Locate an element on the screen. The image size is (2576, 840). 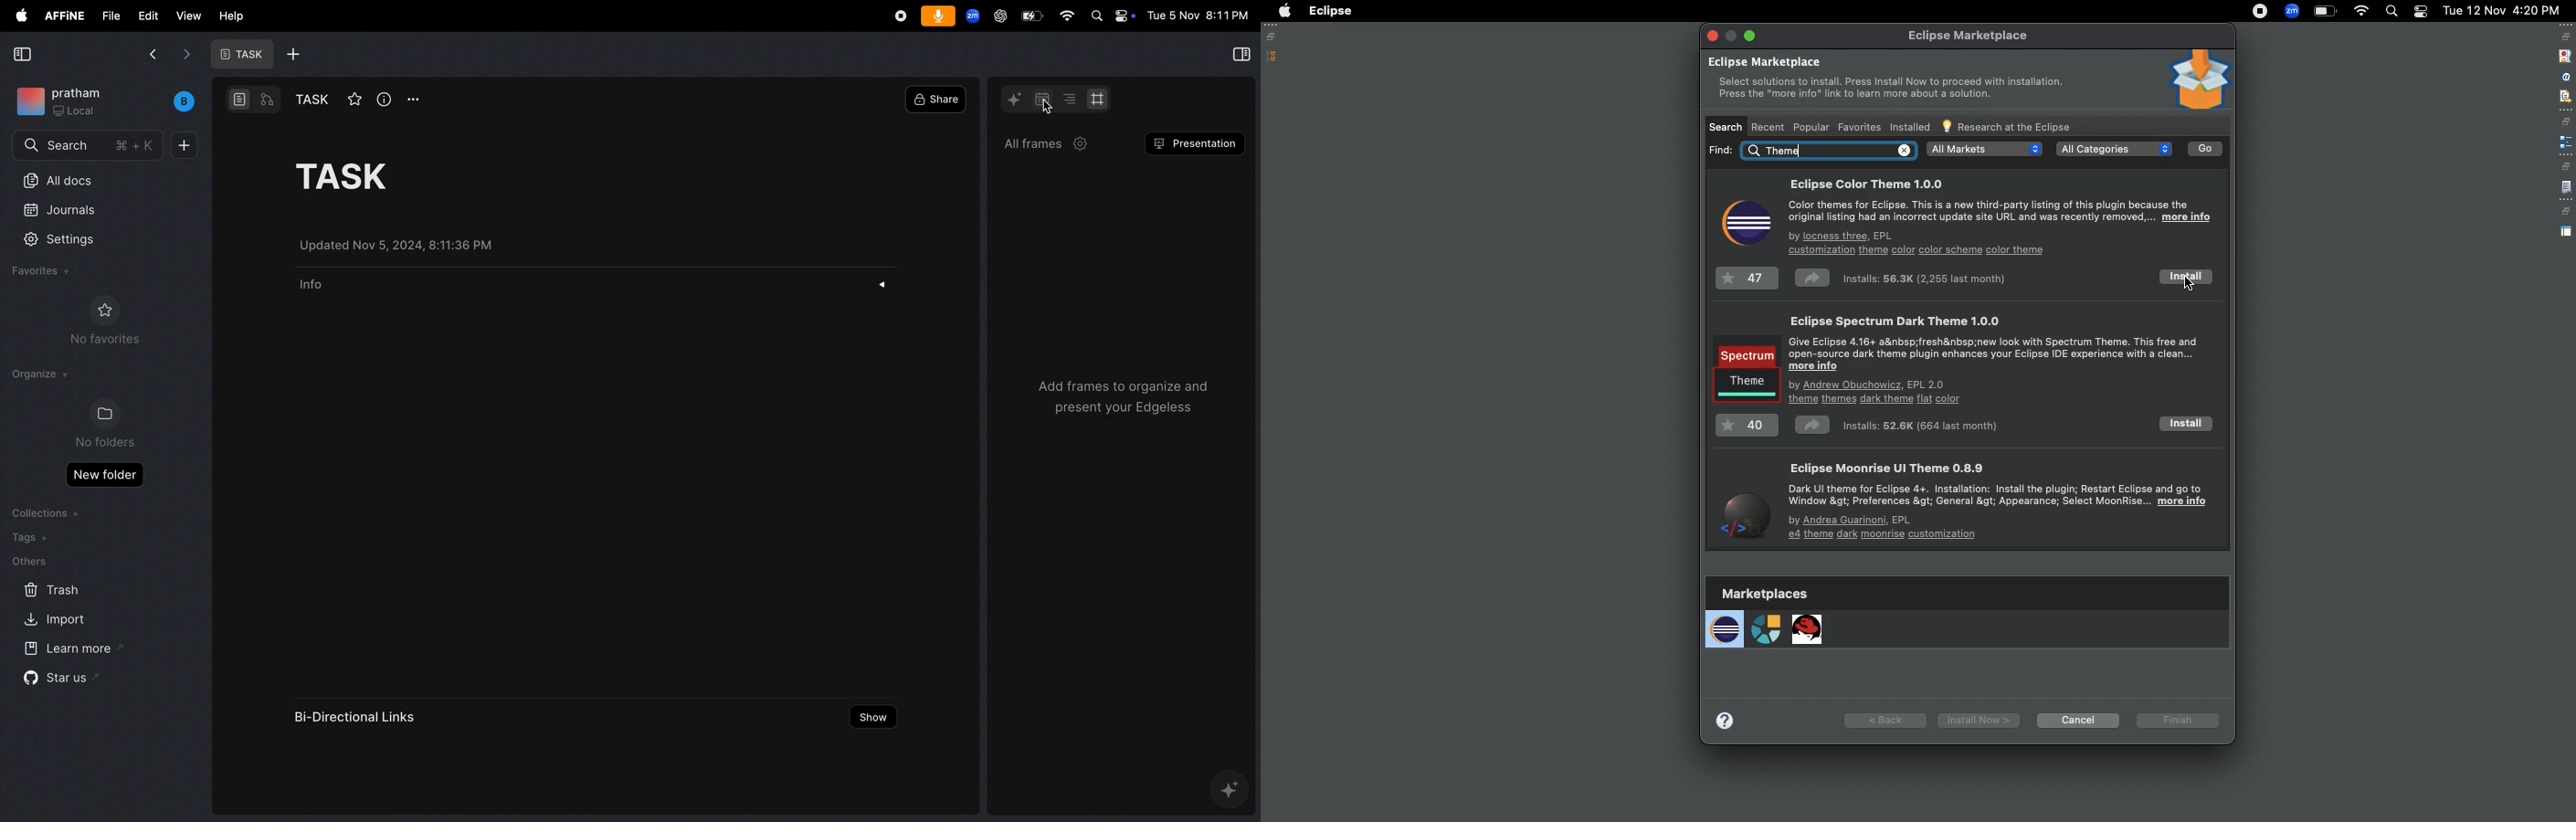
info is located at coordinates (384, 99).